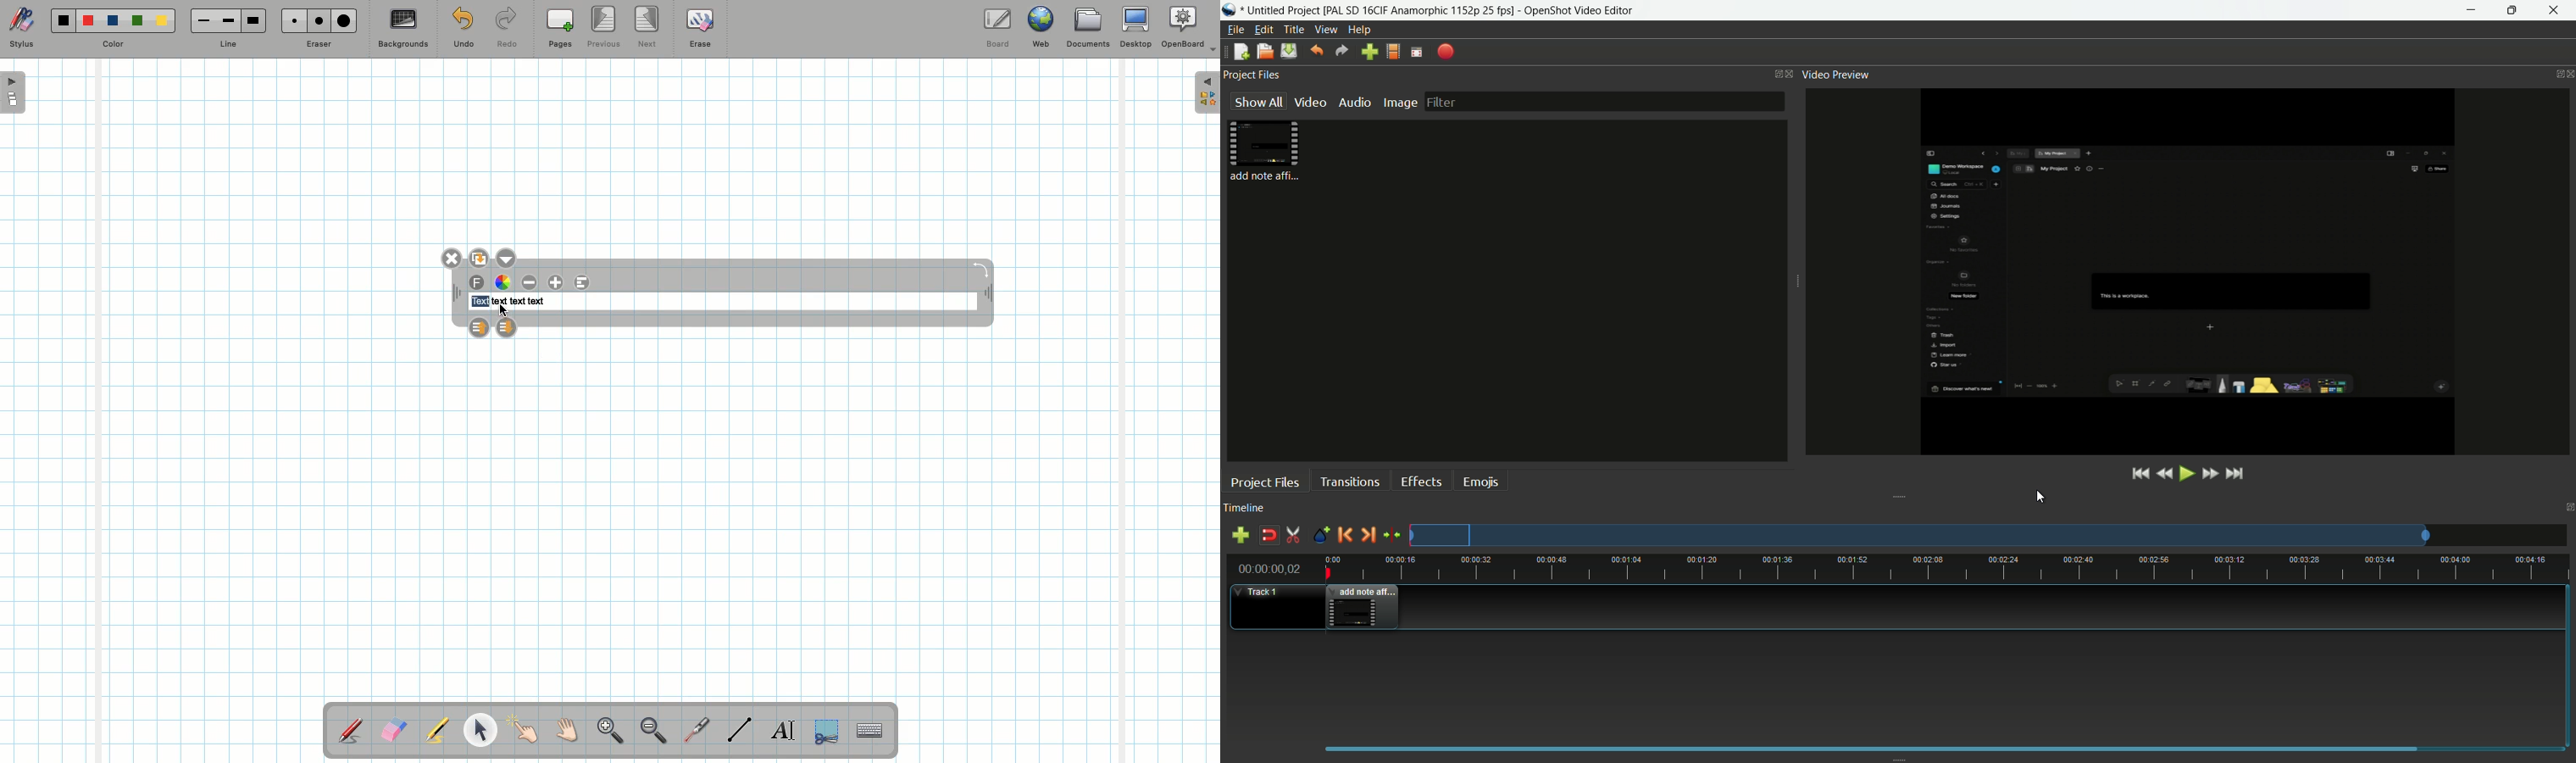 This screenshot has height=784, width=2576. Describe the element at coordinates (997, 28) in the screenshot. I see `Board` at that location.